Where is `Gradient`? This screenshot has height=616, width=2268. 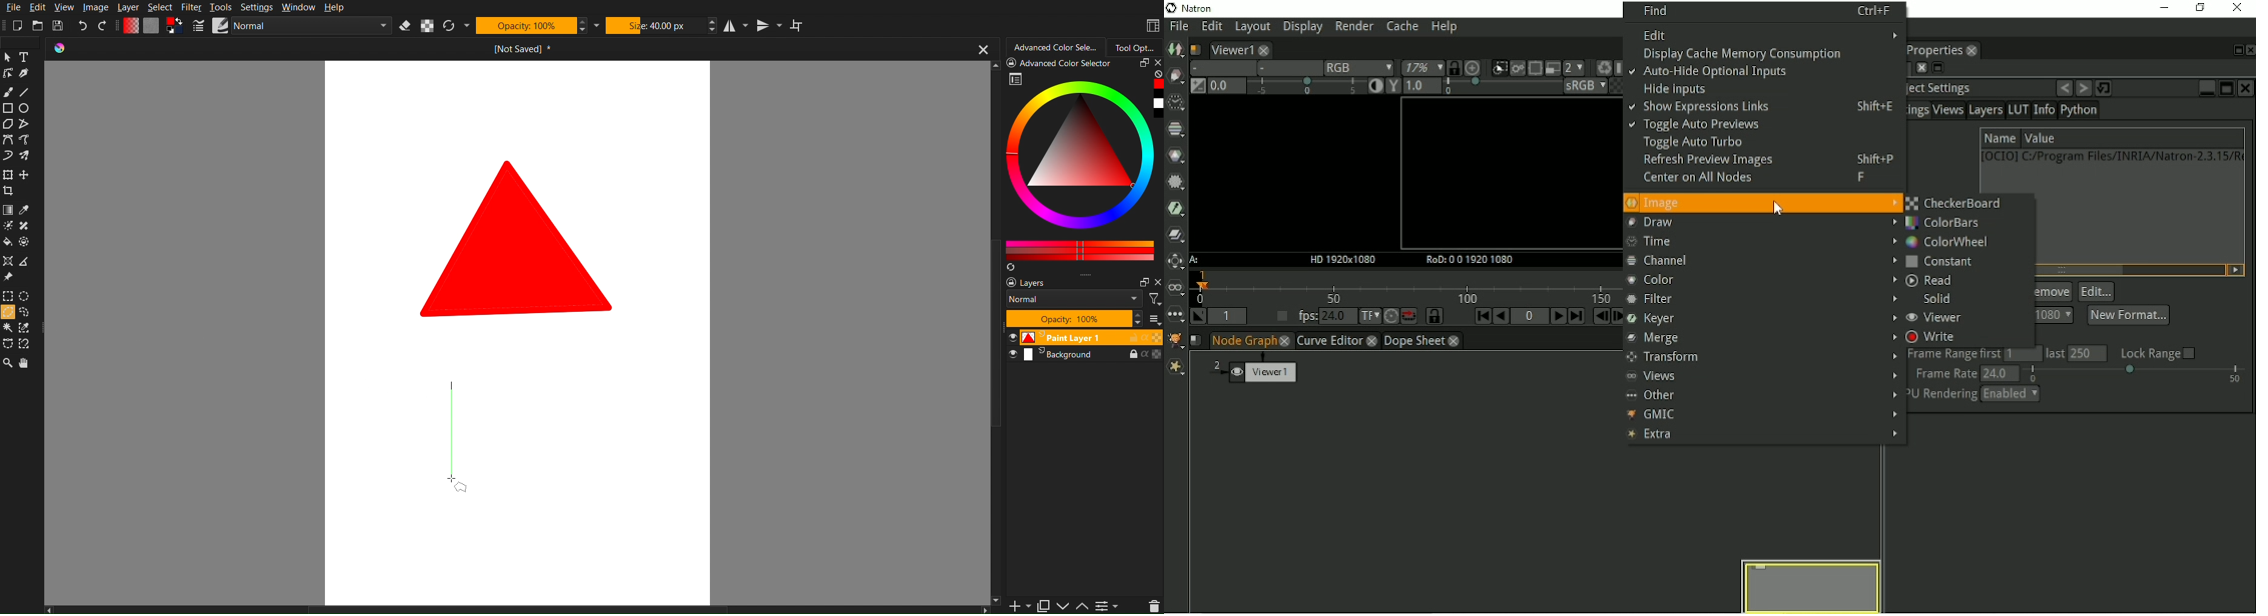 Gradient is located at coordinates (7, 211).